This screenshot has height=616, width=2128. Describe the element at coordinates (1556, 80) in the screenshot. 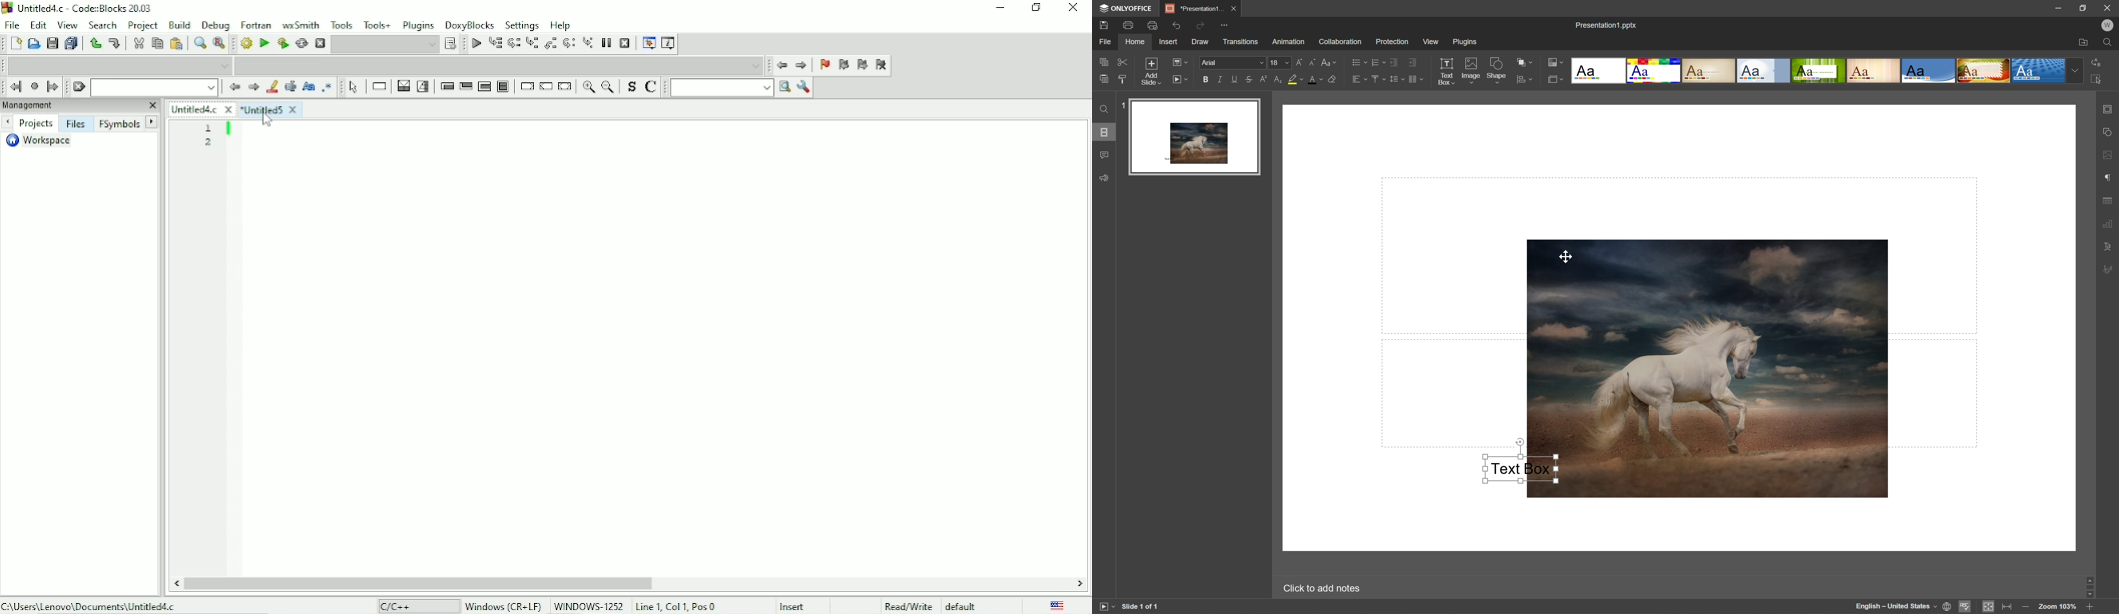

I see `Select slide size` at that location.